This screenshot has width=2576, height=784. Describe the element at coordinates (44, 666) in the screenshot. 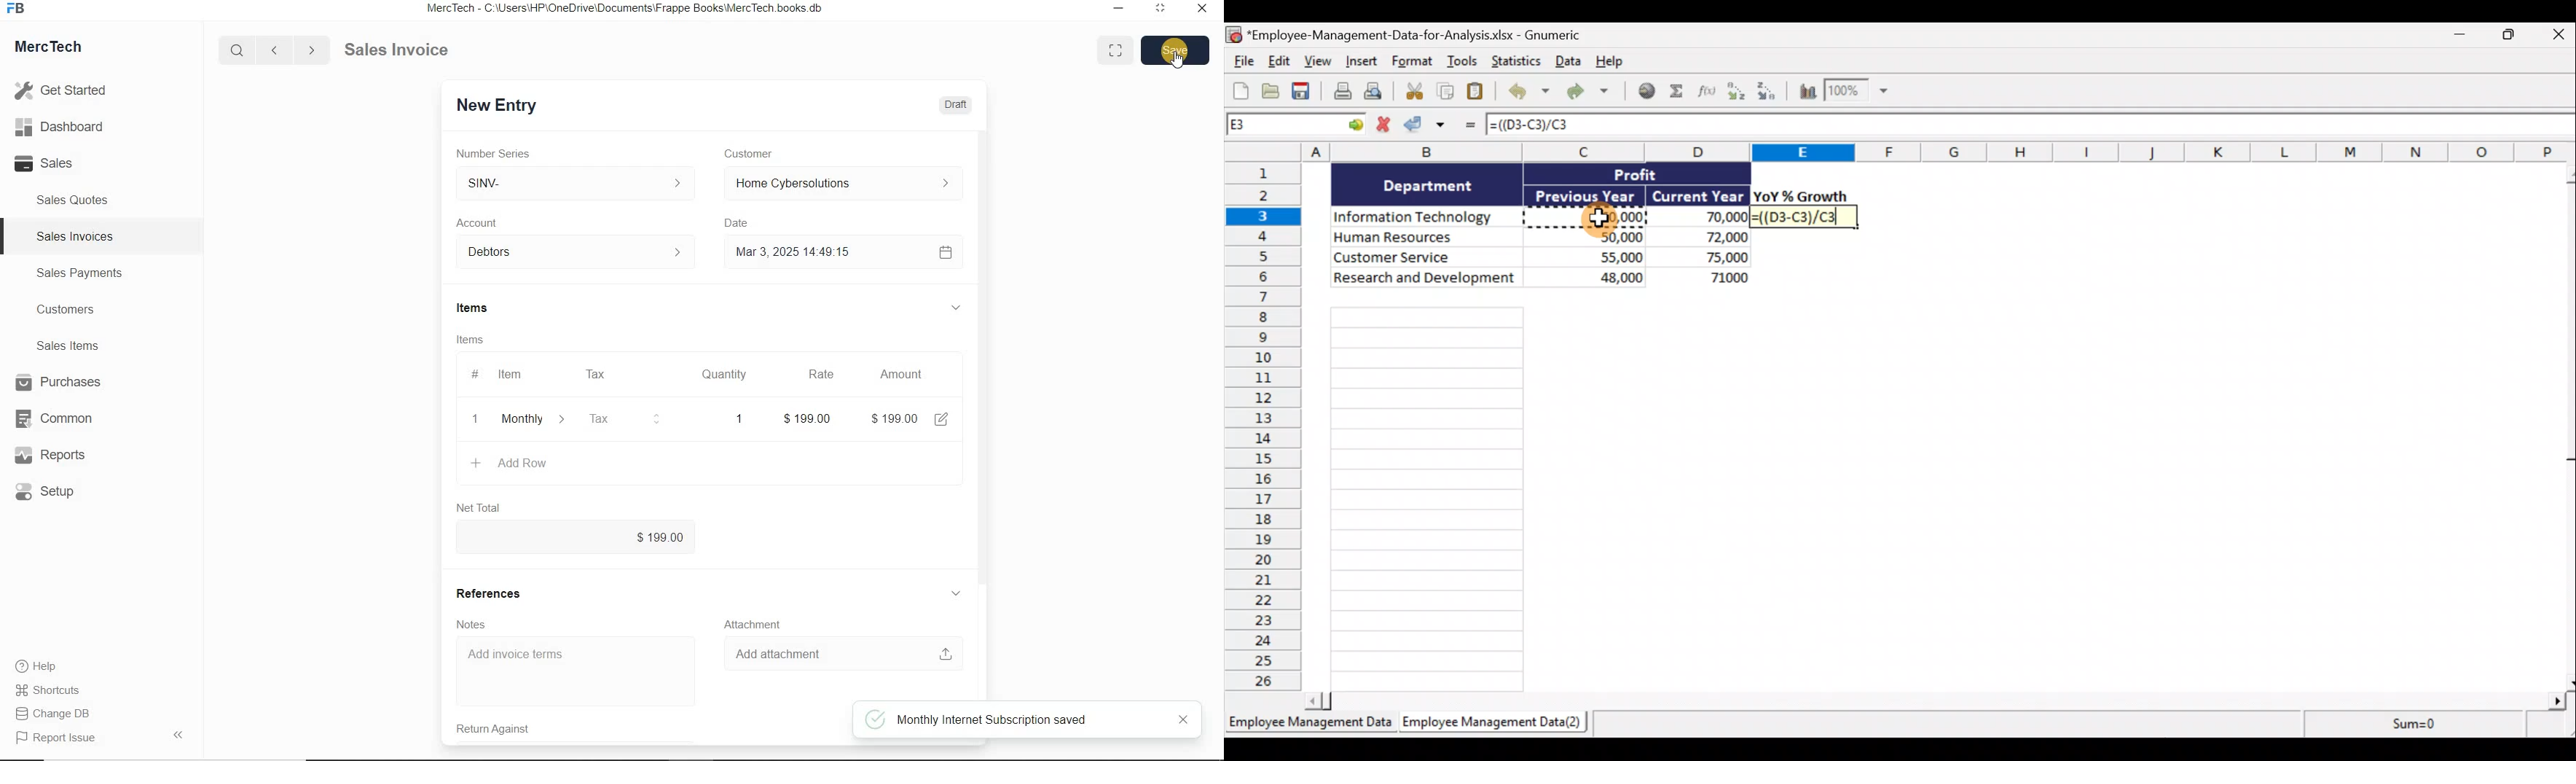

I see `Help` at that location.